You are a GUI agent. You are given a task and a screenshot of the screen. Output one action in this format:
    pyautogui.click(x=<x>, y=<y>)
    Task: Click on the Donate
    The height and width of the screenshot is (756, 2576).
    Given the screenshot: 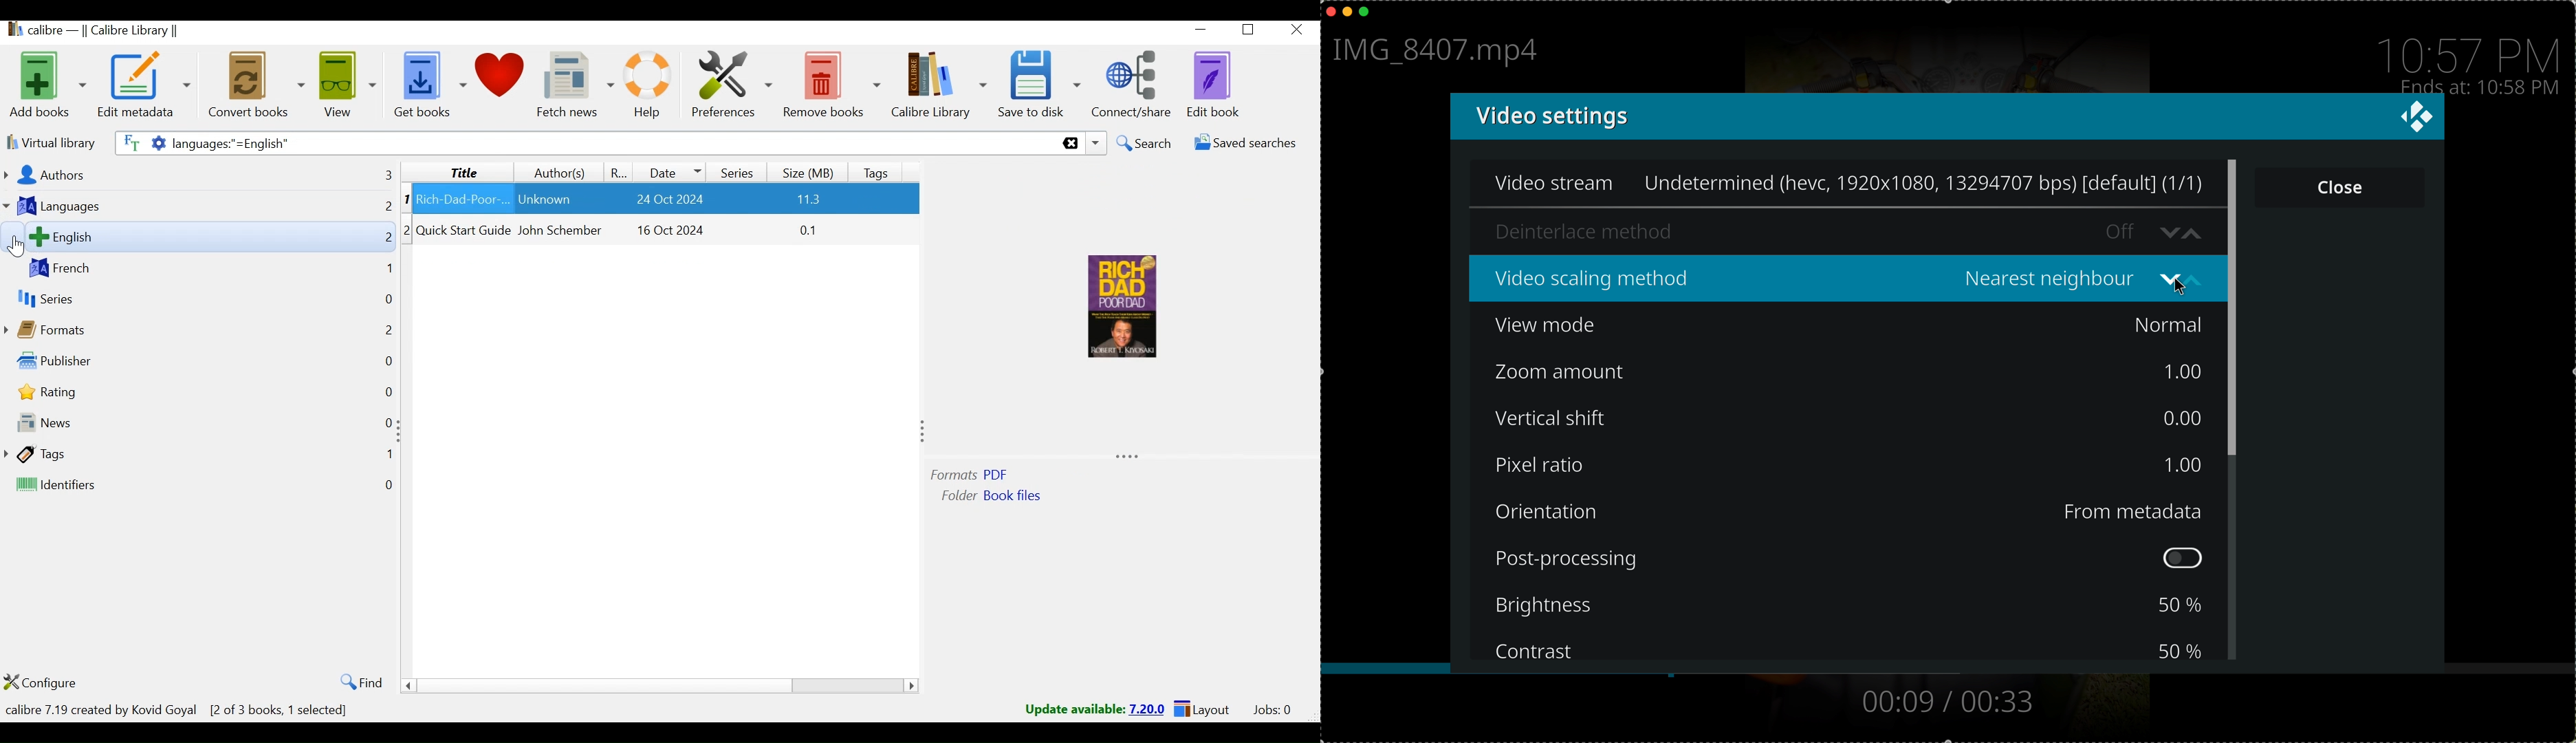 What is the action you would take?
    pyautogui.click(x=503, y=83)
    